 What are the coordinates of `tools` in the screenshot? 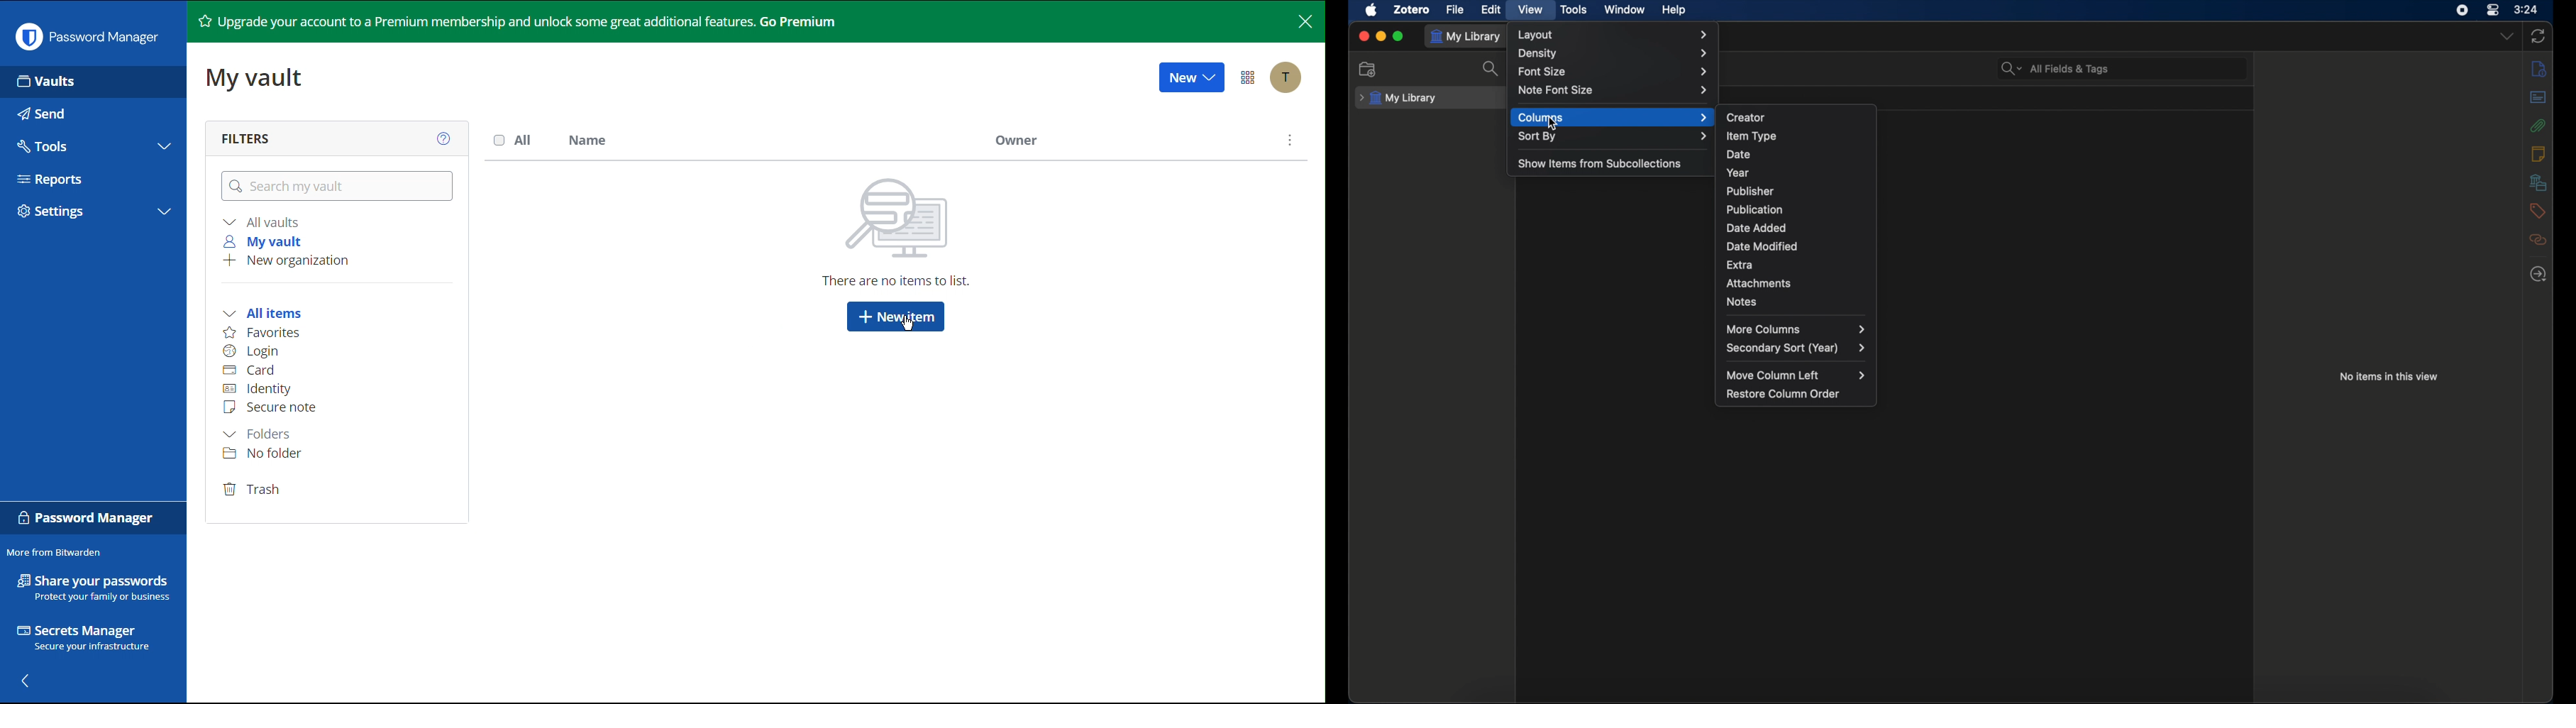 It's located at (1575, 10).